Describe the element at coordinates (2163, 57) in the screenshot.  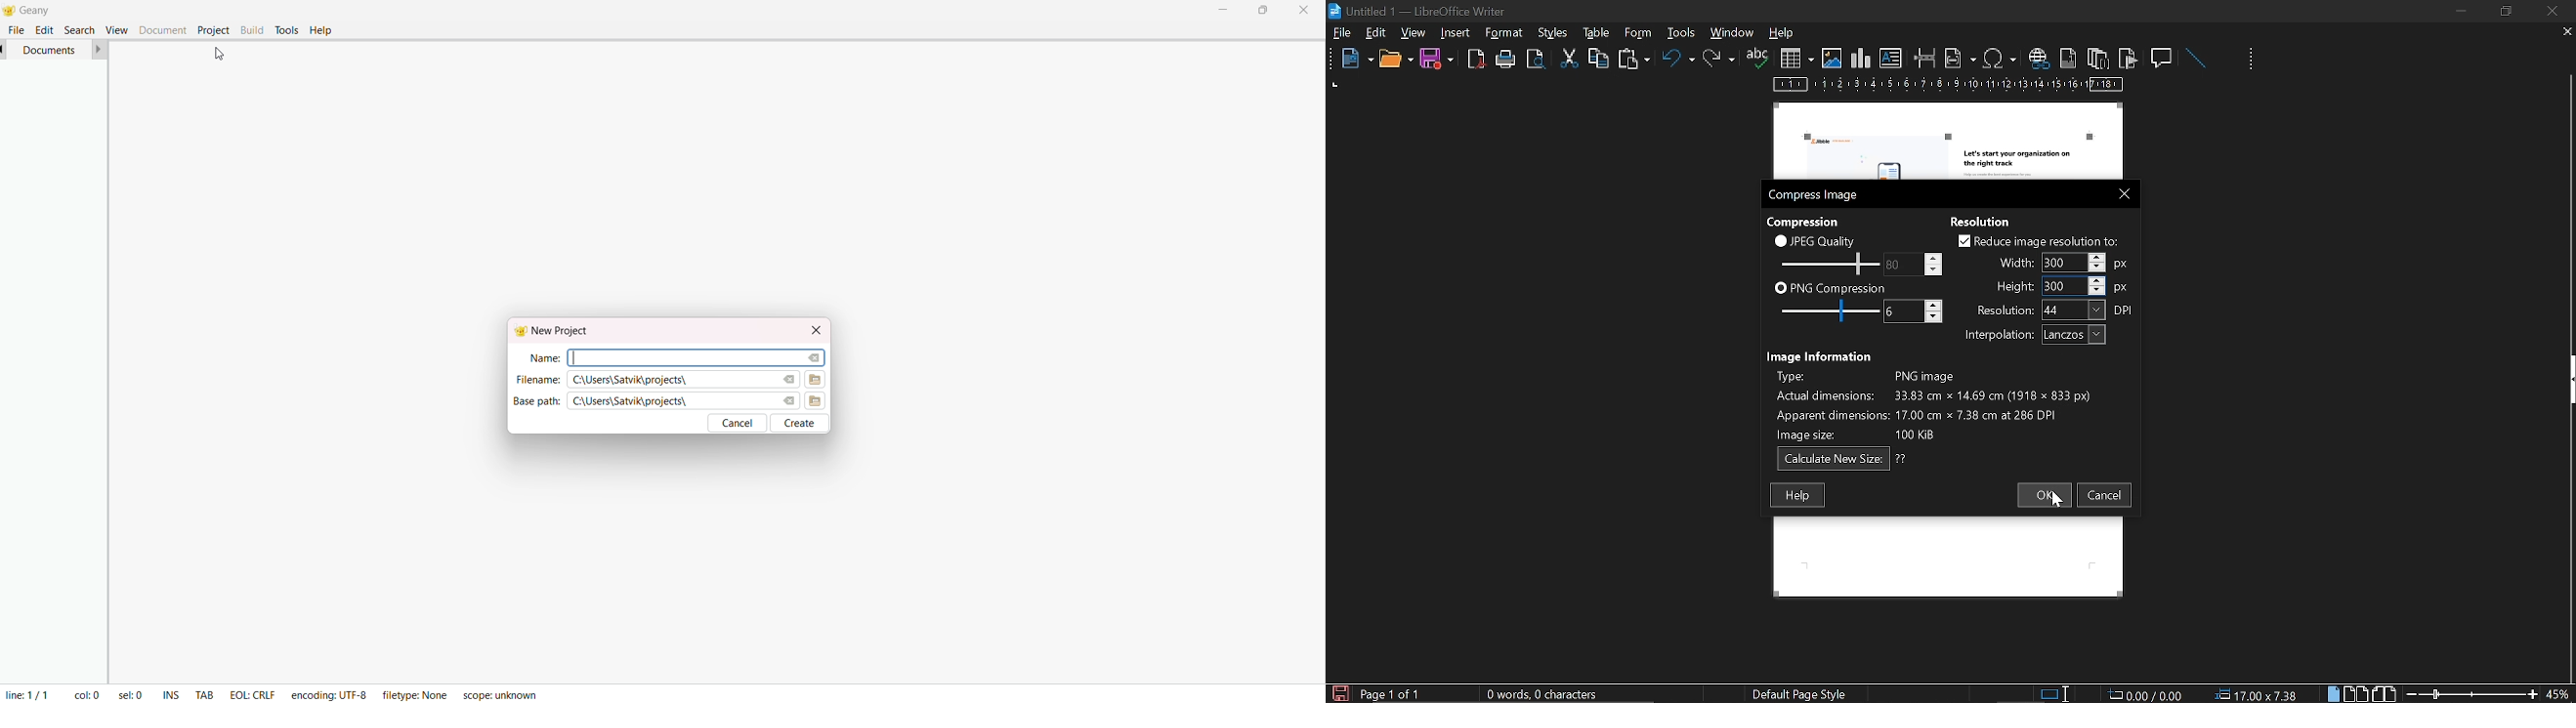
I see `insert comment` at that location.